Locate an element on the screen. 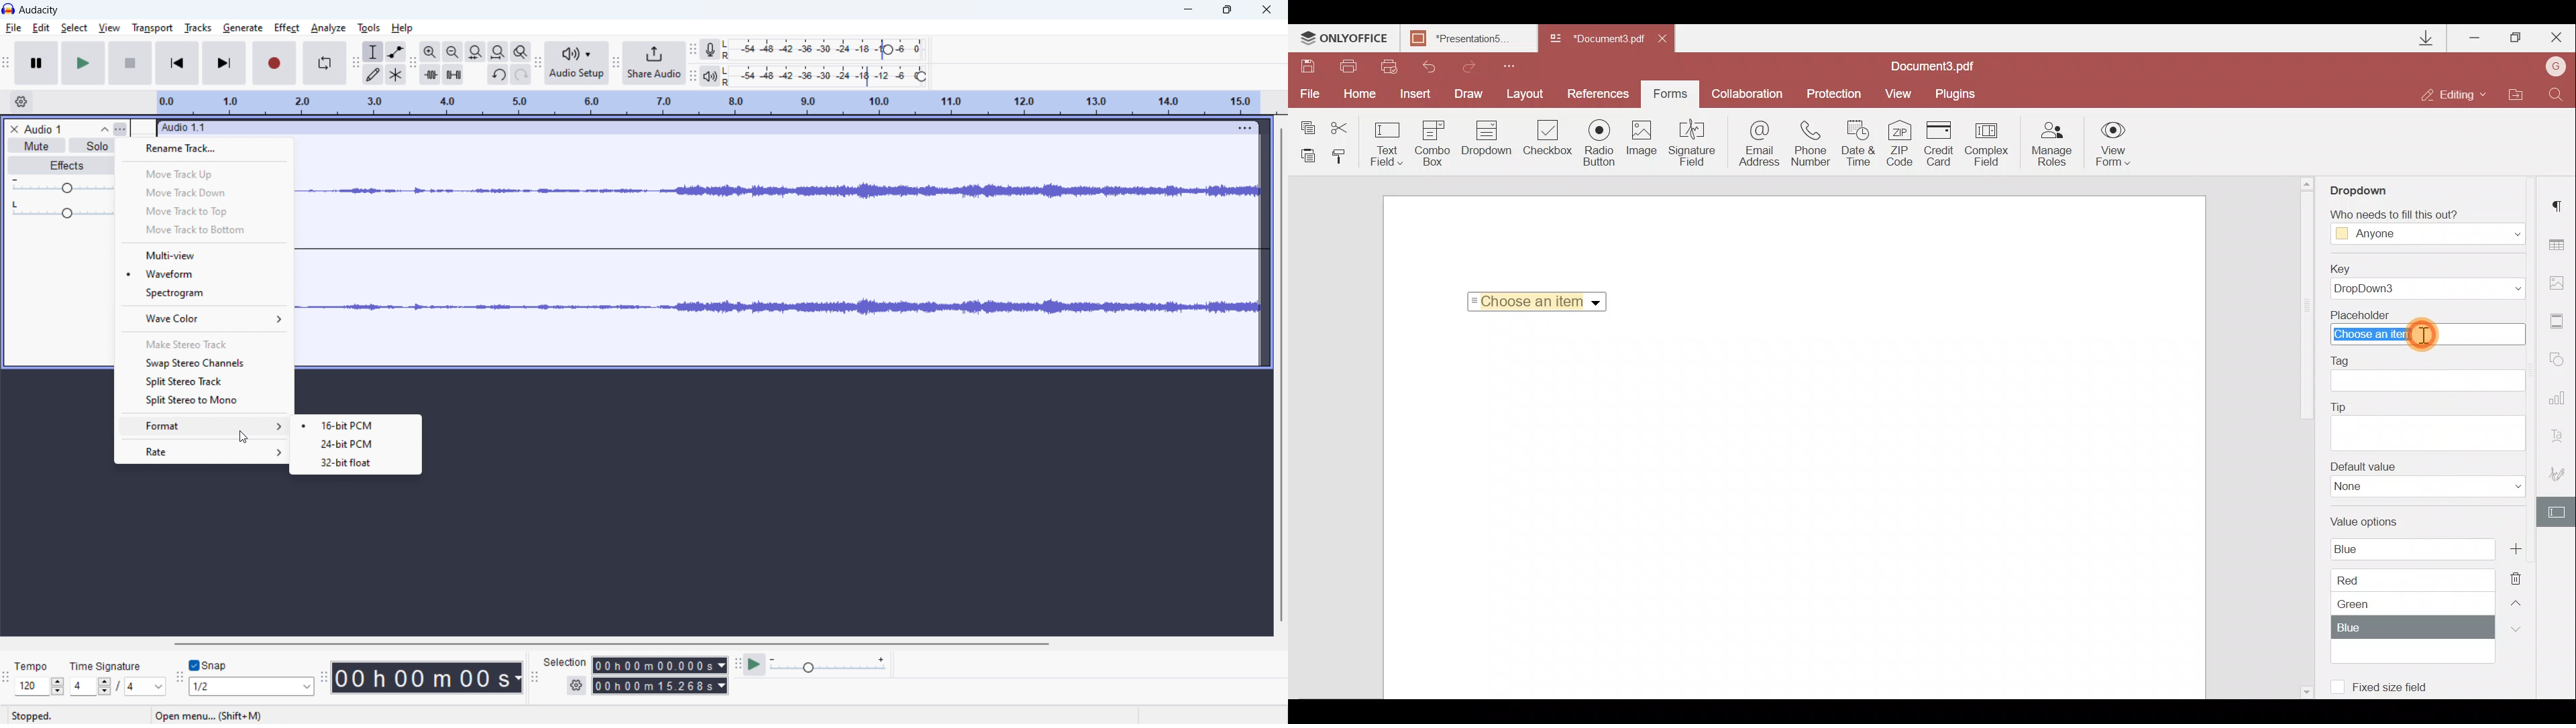  share audio toolbar is located at coordinates (616, 63).